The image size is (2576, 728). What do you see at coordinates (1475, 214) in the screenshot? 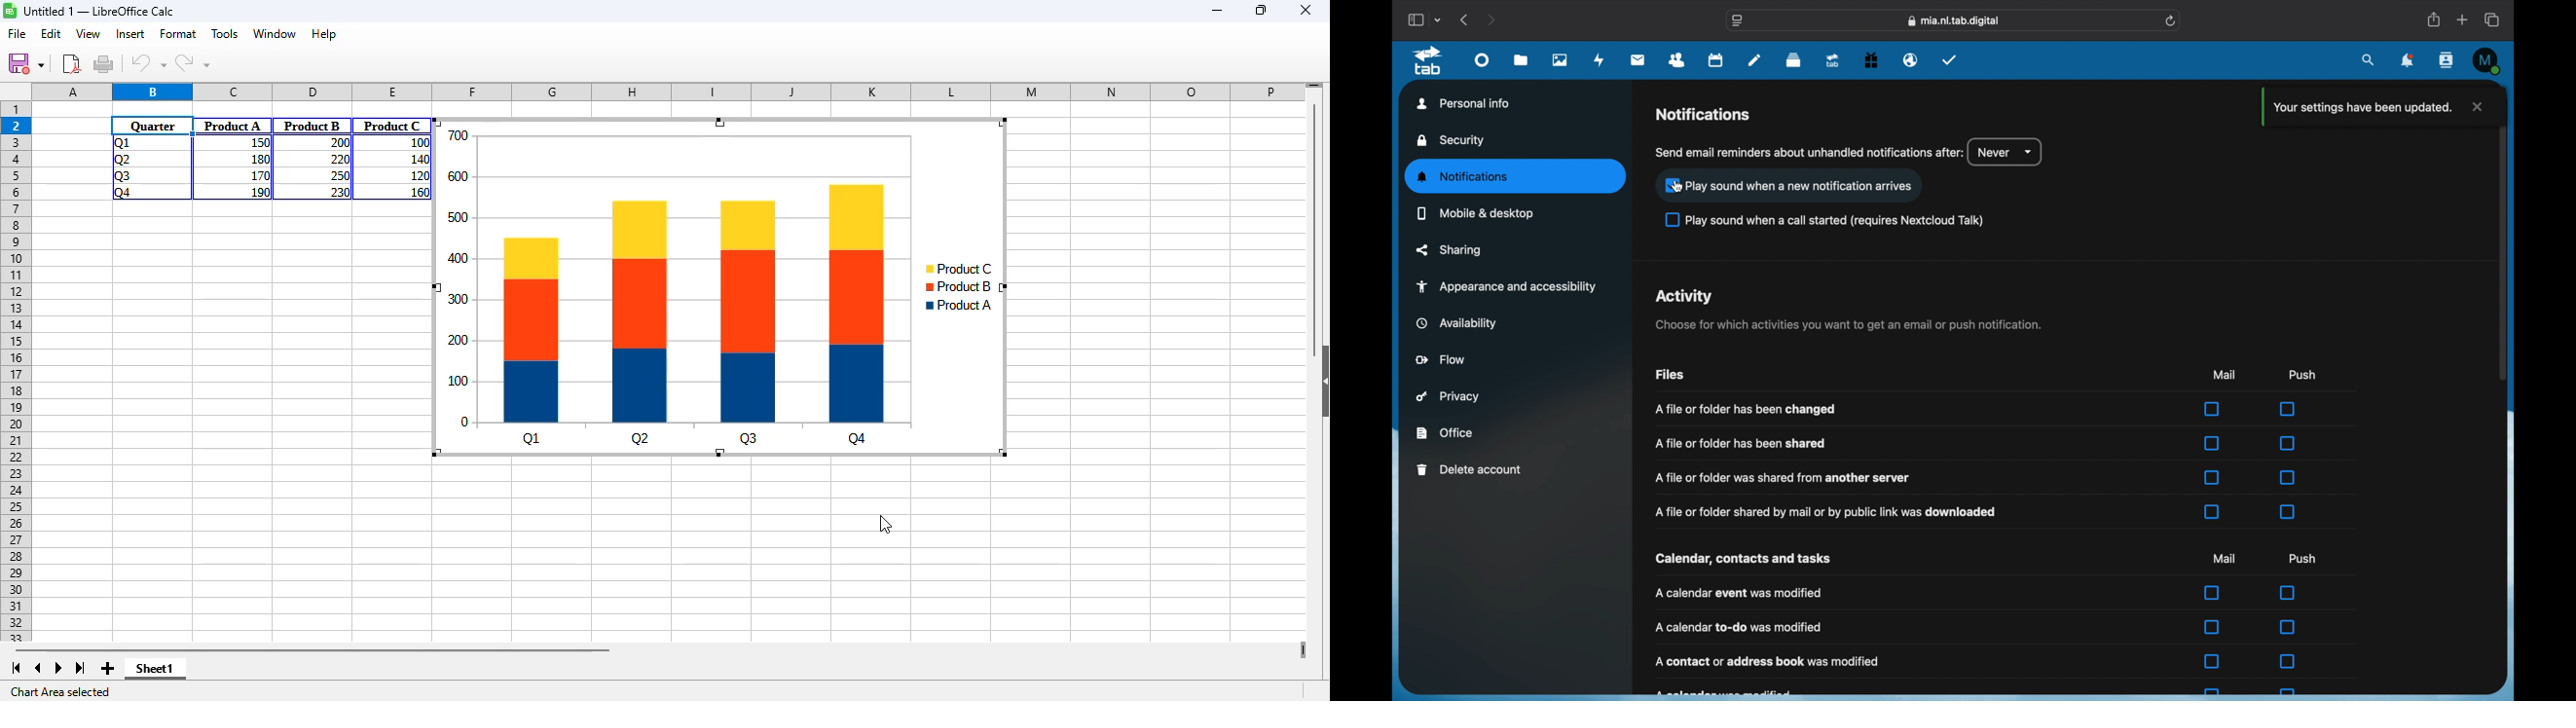
I see `mobile and desktop` at bounding box center [1475, 214].